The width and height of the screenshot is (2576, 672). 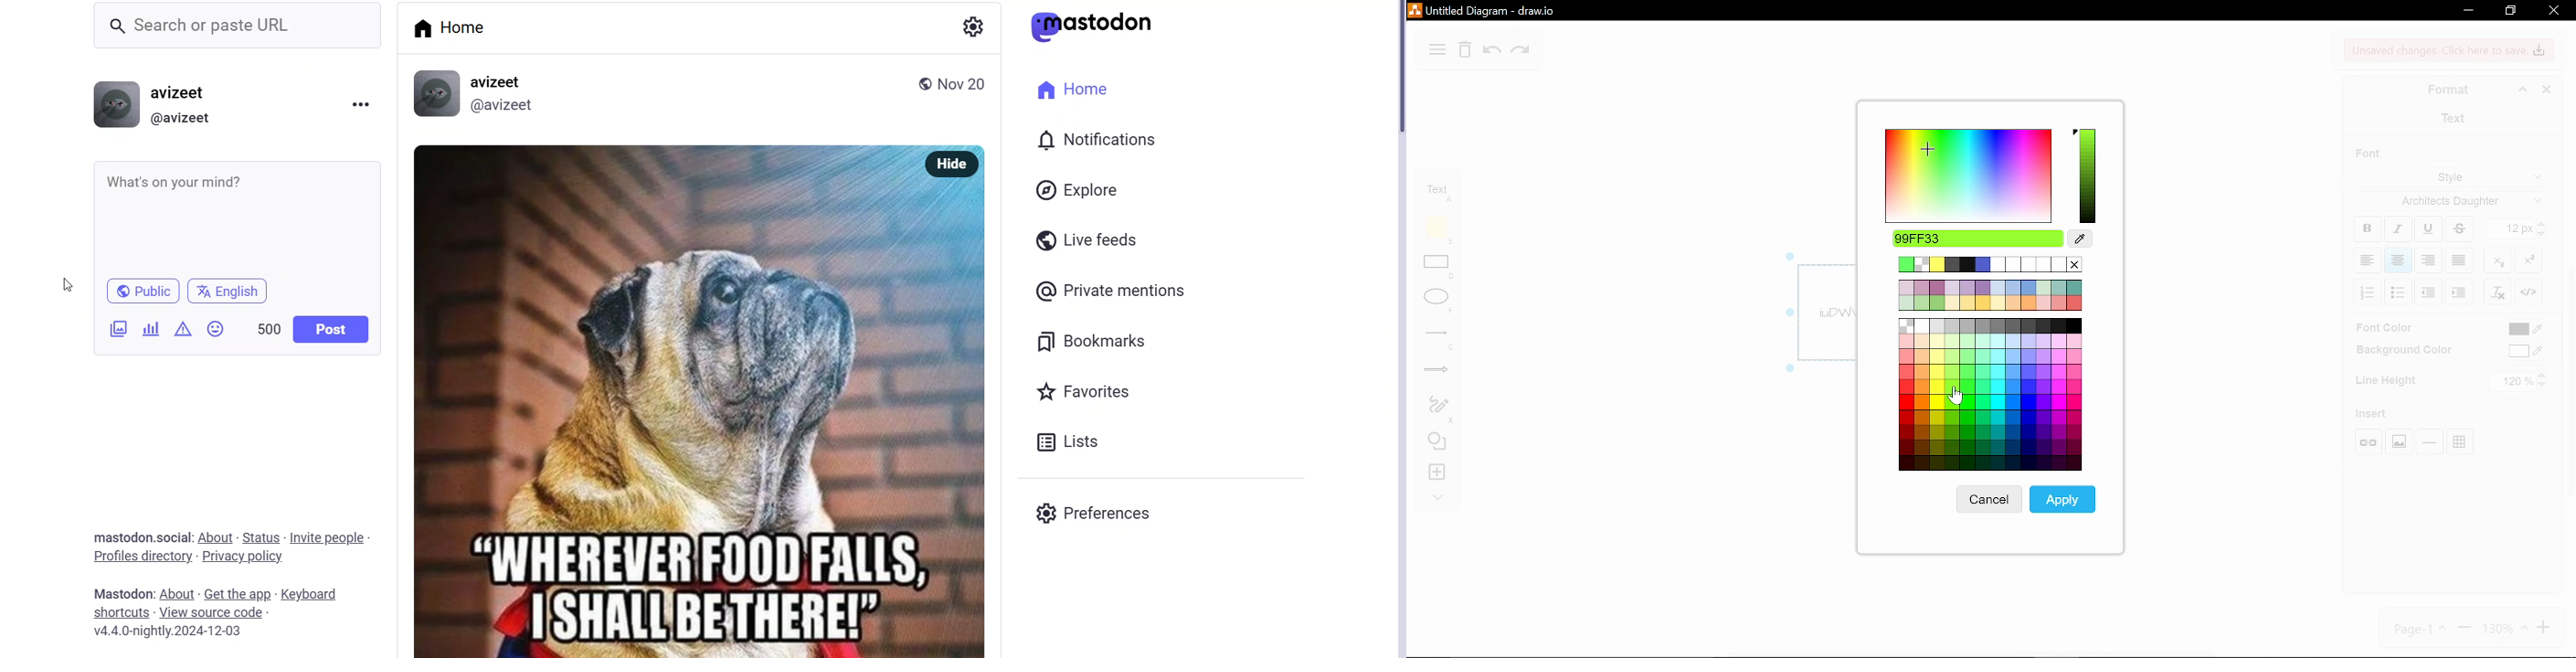 I want to click on decrease line height, so click(x=2545, y=385).